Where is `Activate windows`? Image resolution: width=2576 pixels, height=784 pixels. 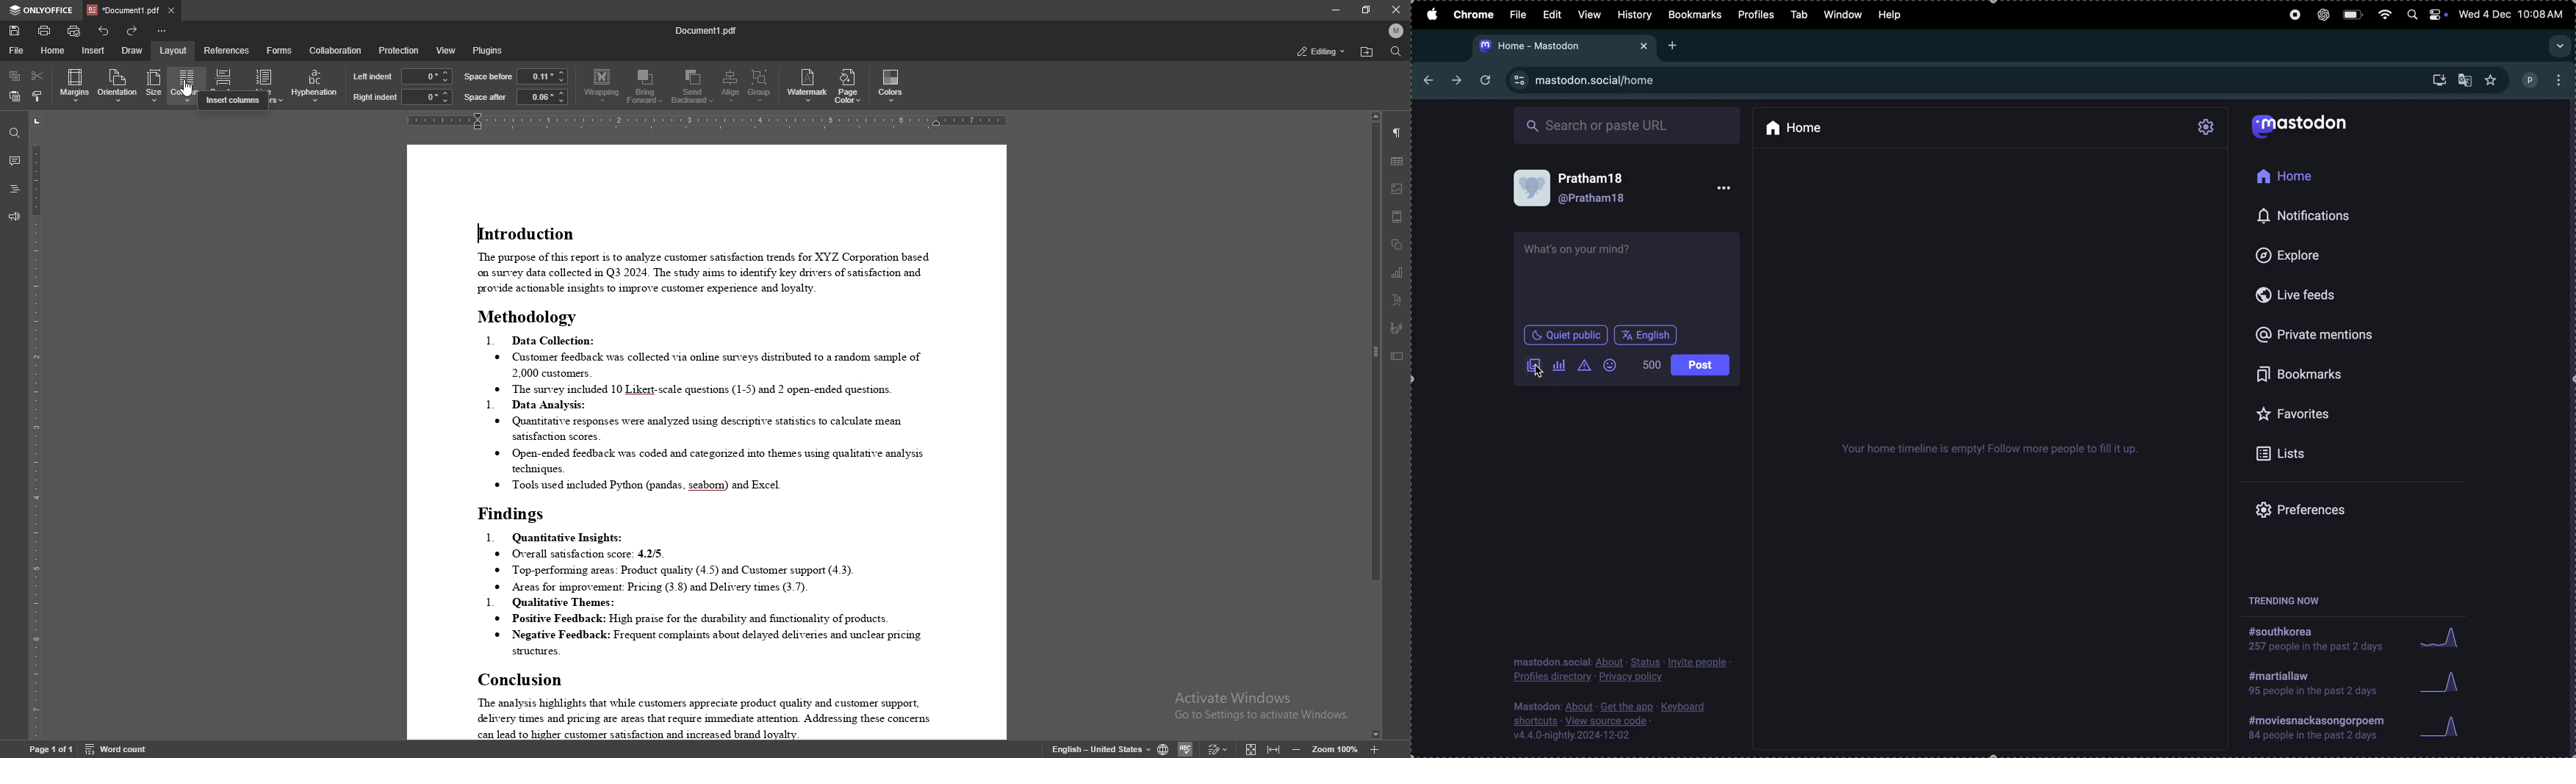
Activate windows is located at coordinates (1258, 707).